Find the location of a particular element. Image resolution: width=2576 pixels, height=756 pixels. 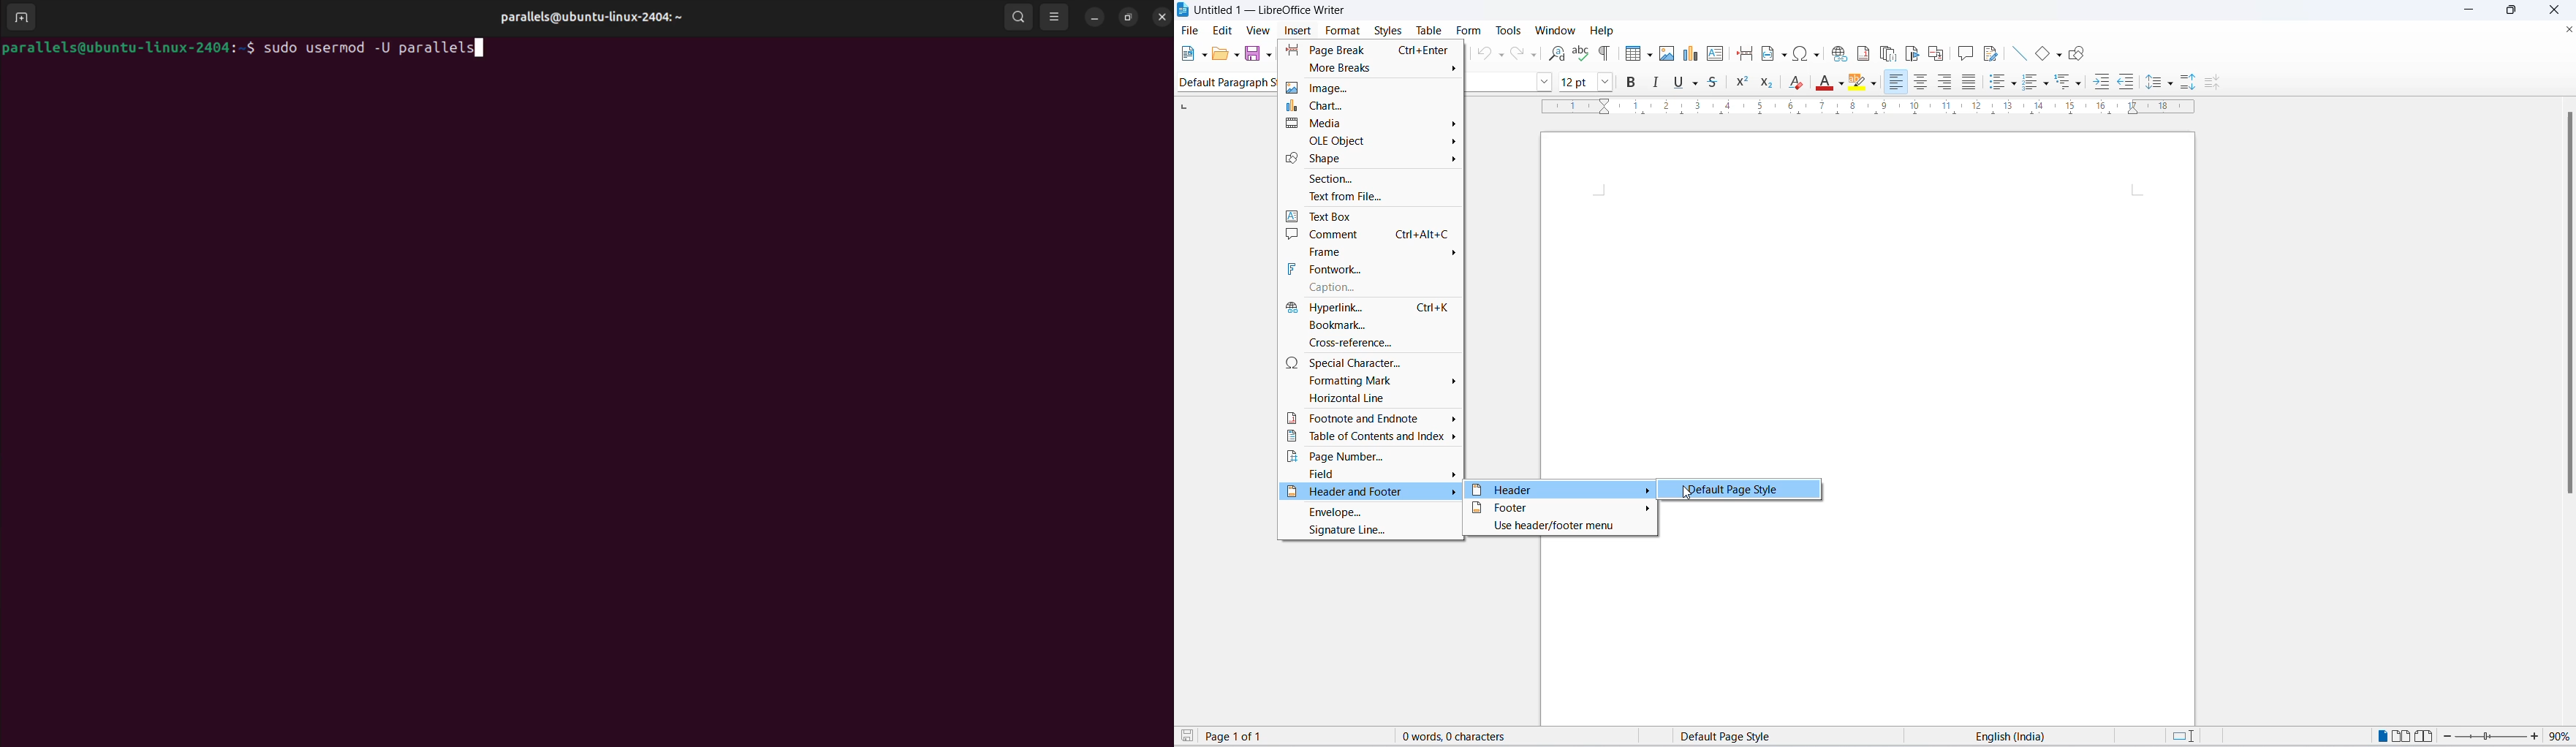

SECTION is located at coordinates (1369, 177).